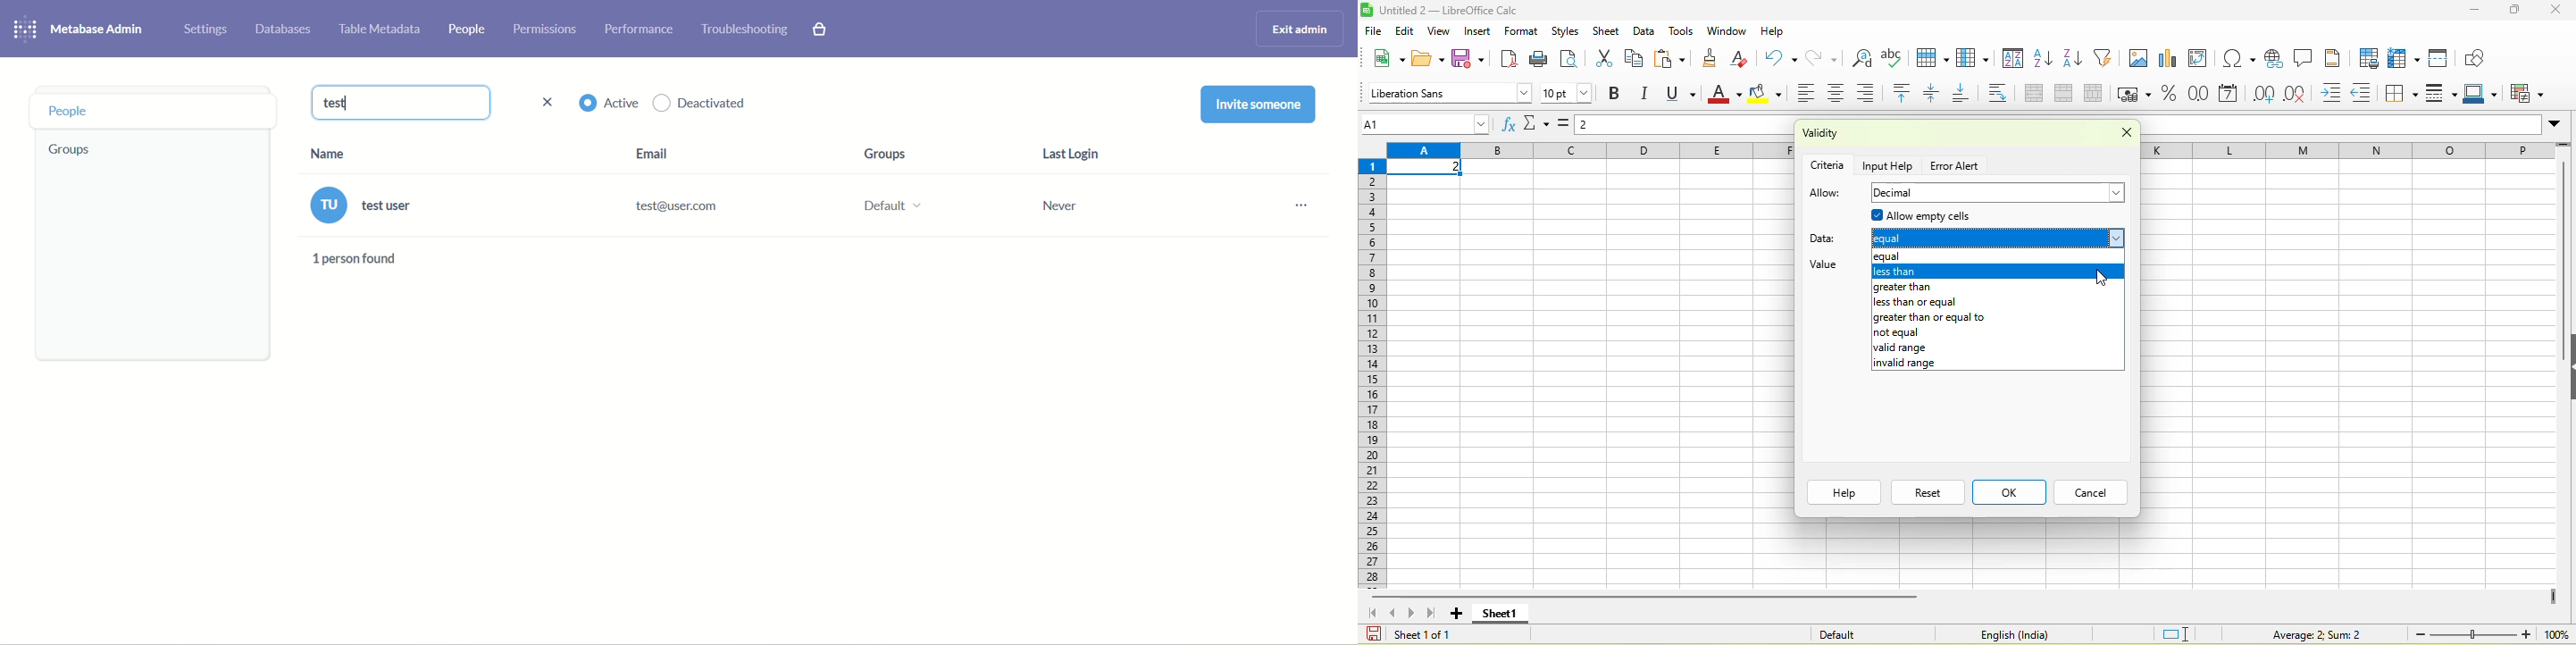 Image resolution: width=2576 pixels, height=672 pixels. What do you see at coordinates (2177, 632) in the screenshot?
I see `standard selection` at bounding box center [2177, 632].